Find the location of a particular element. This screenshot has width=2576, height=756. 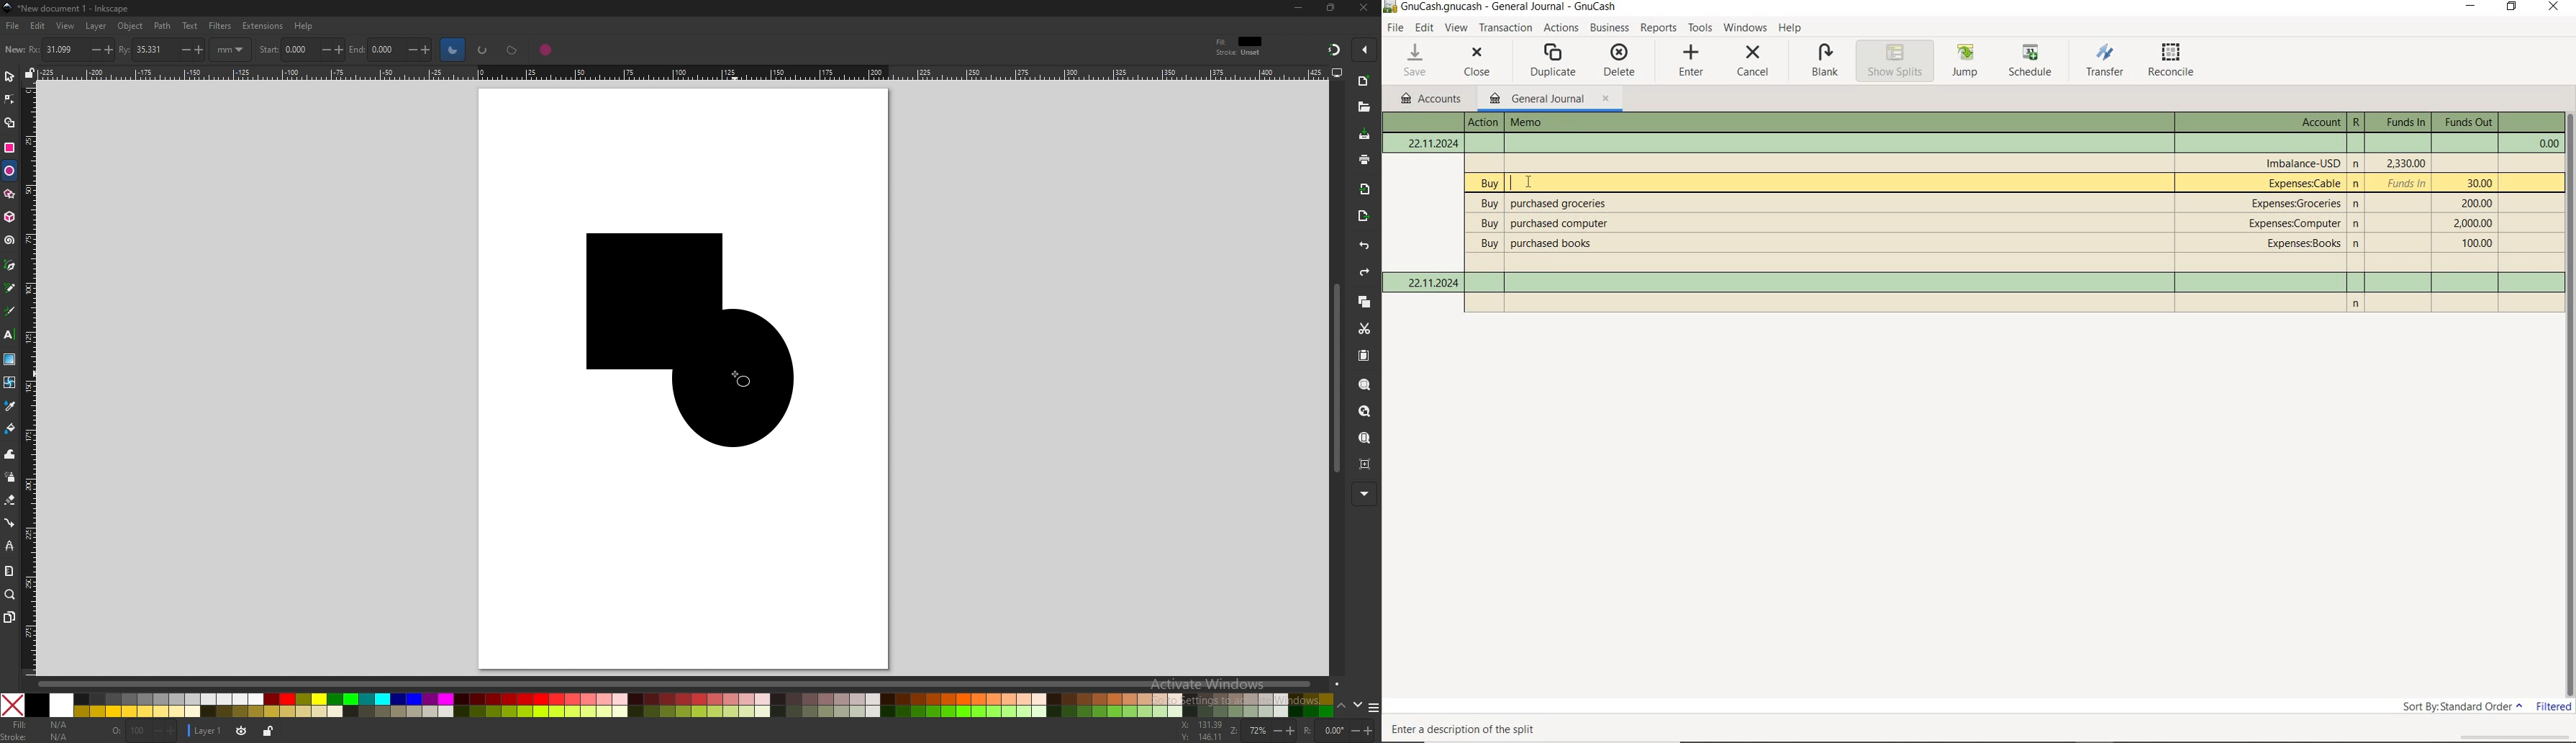

cancel is located at coordinates (1753, 63).